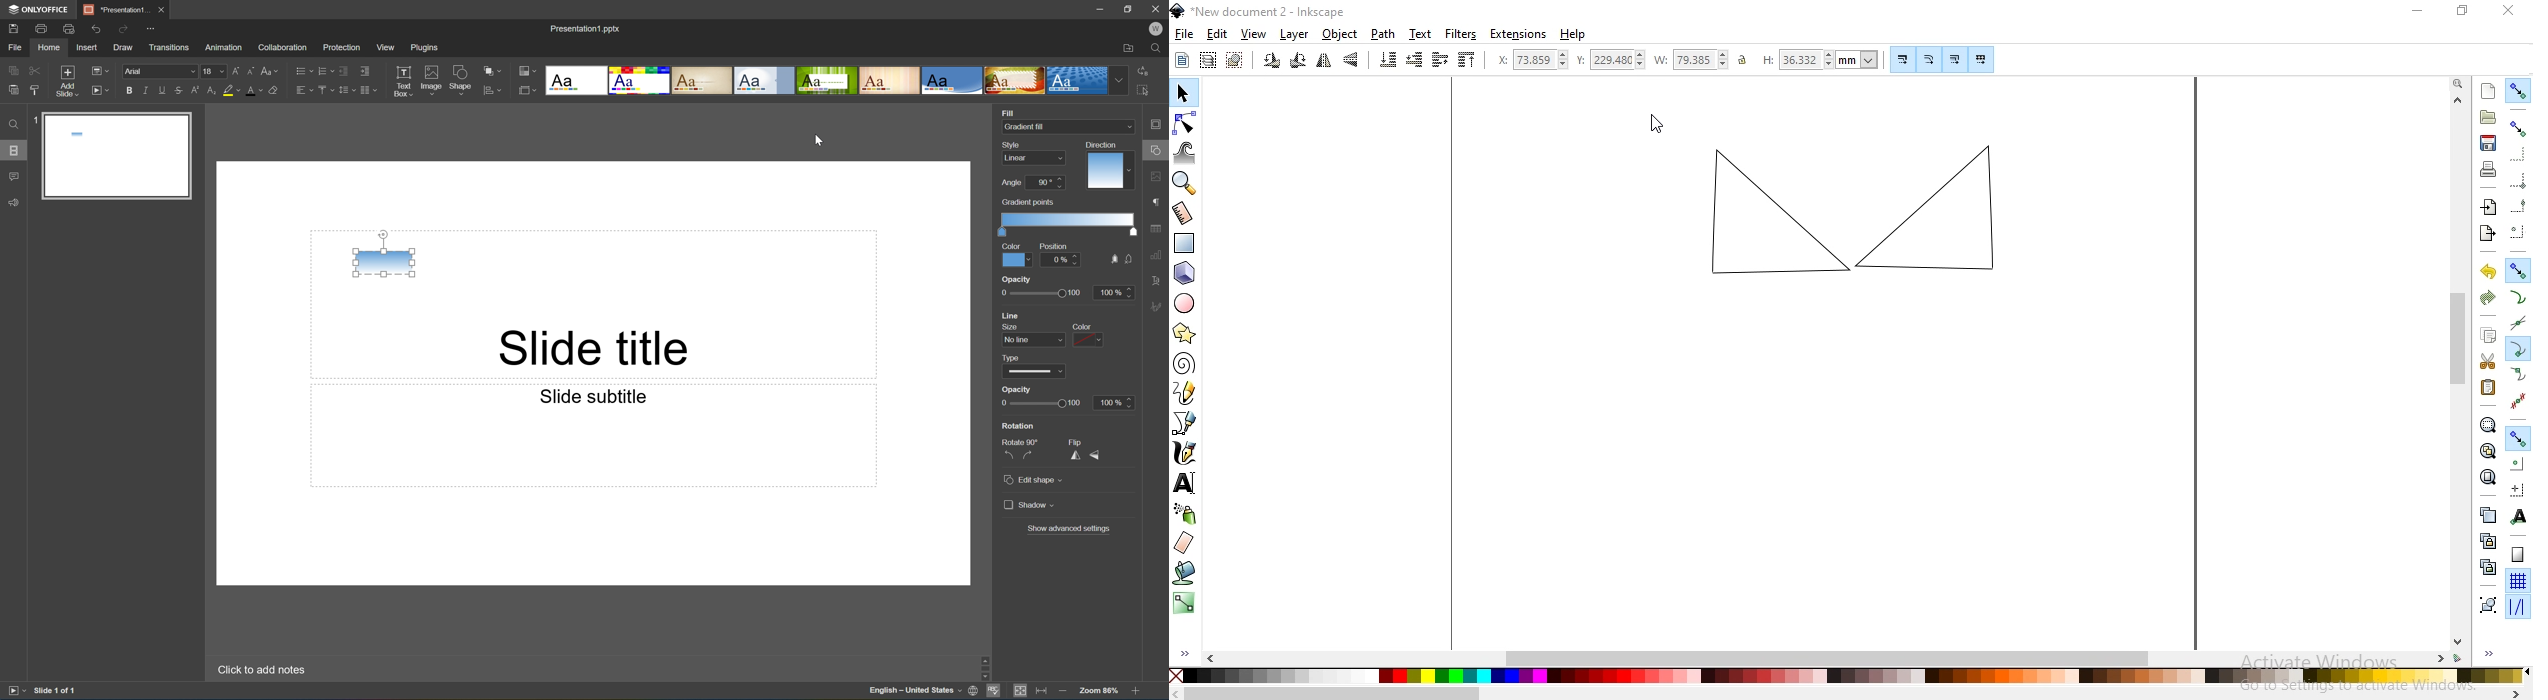 Image resolution: width=2548 pixels, height=700 pixels. What do you see at coordinates (1184, 274) in the screenshot?
I see `create 3D boxes` at bounding box center [1184, 274].